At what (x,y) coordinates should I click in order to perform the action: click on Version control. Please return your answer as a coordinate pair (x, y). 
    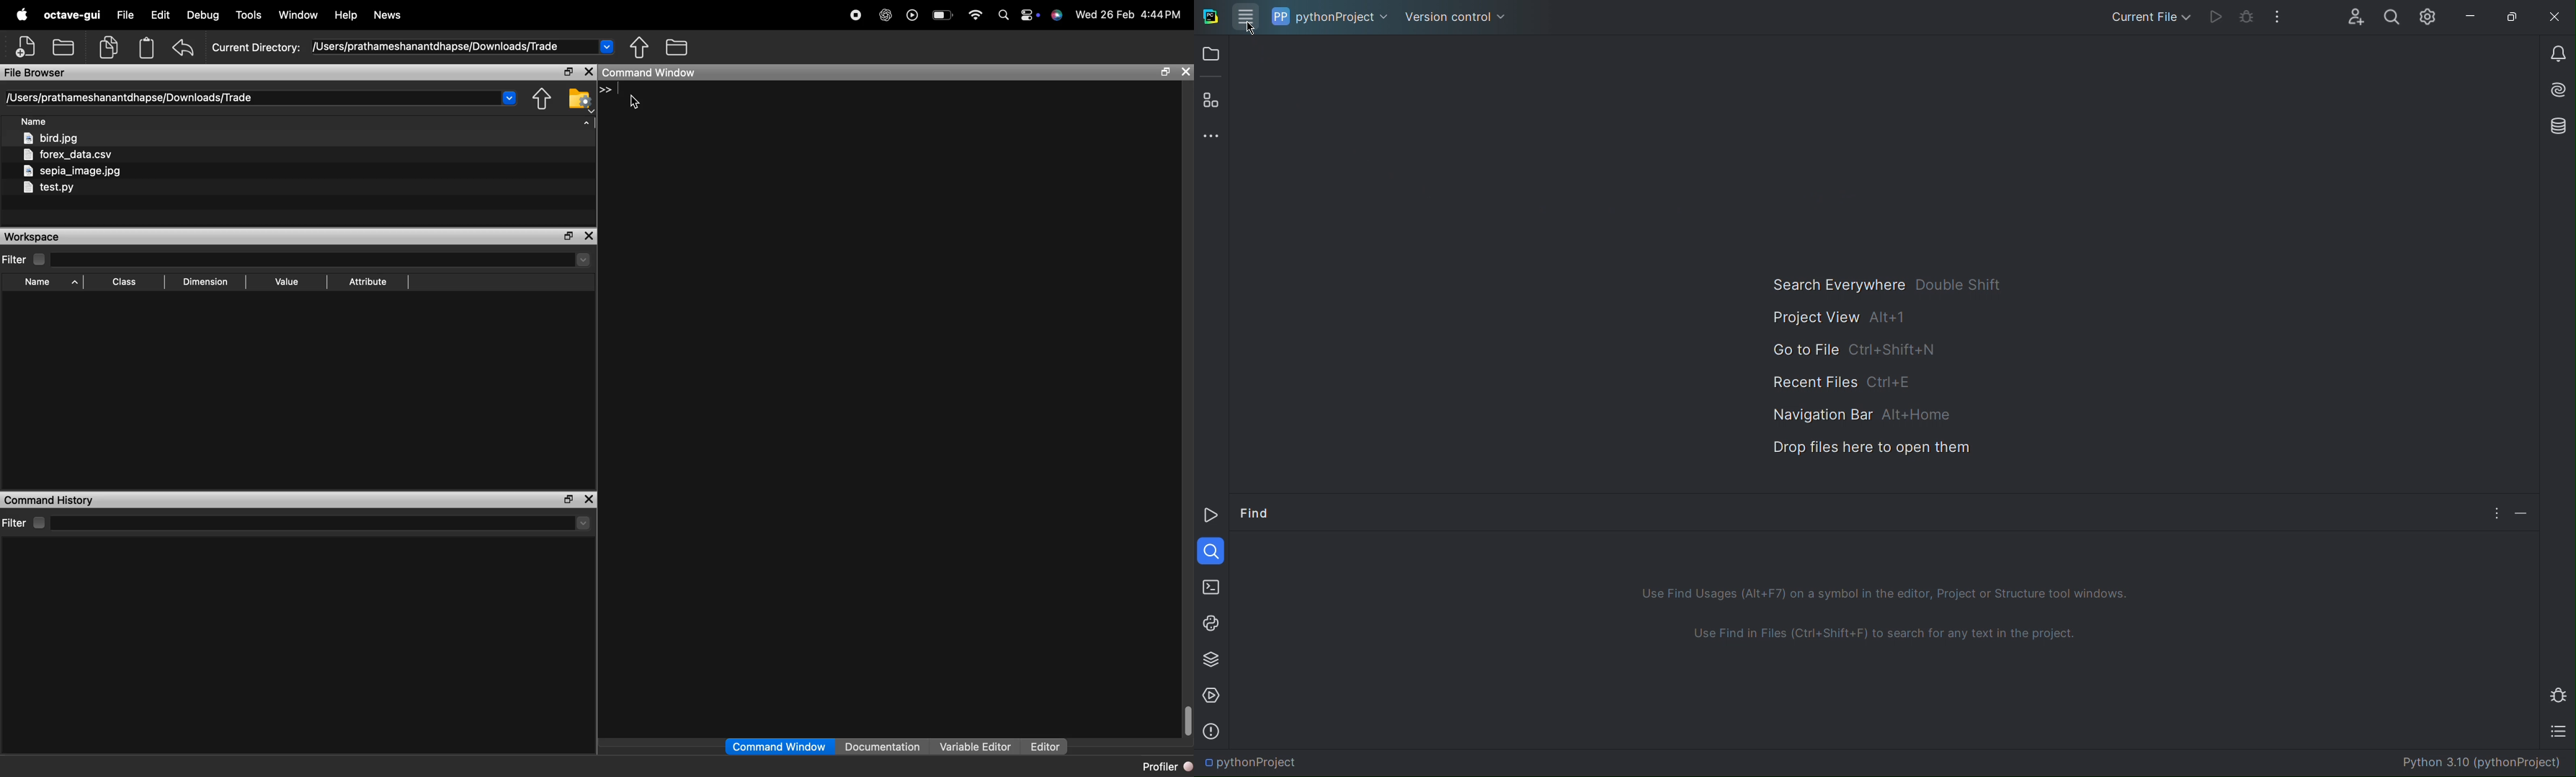
    Looking at the image, I should click on (1458, 18).